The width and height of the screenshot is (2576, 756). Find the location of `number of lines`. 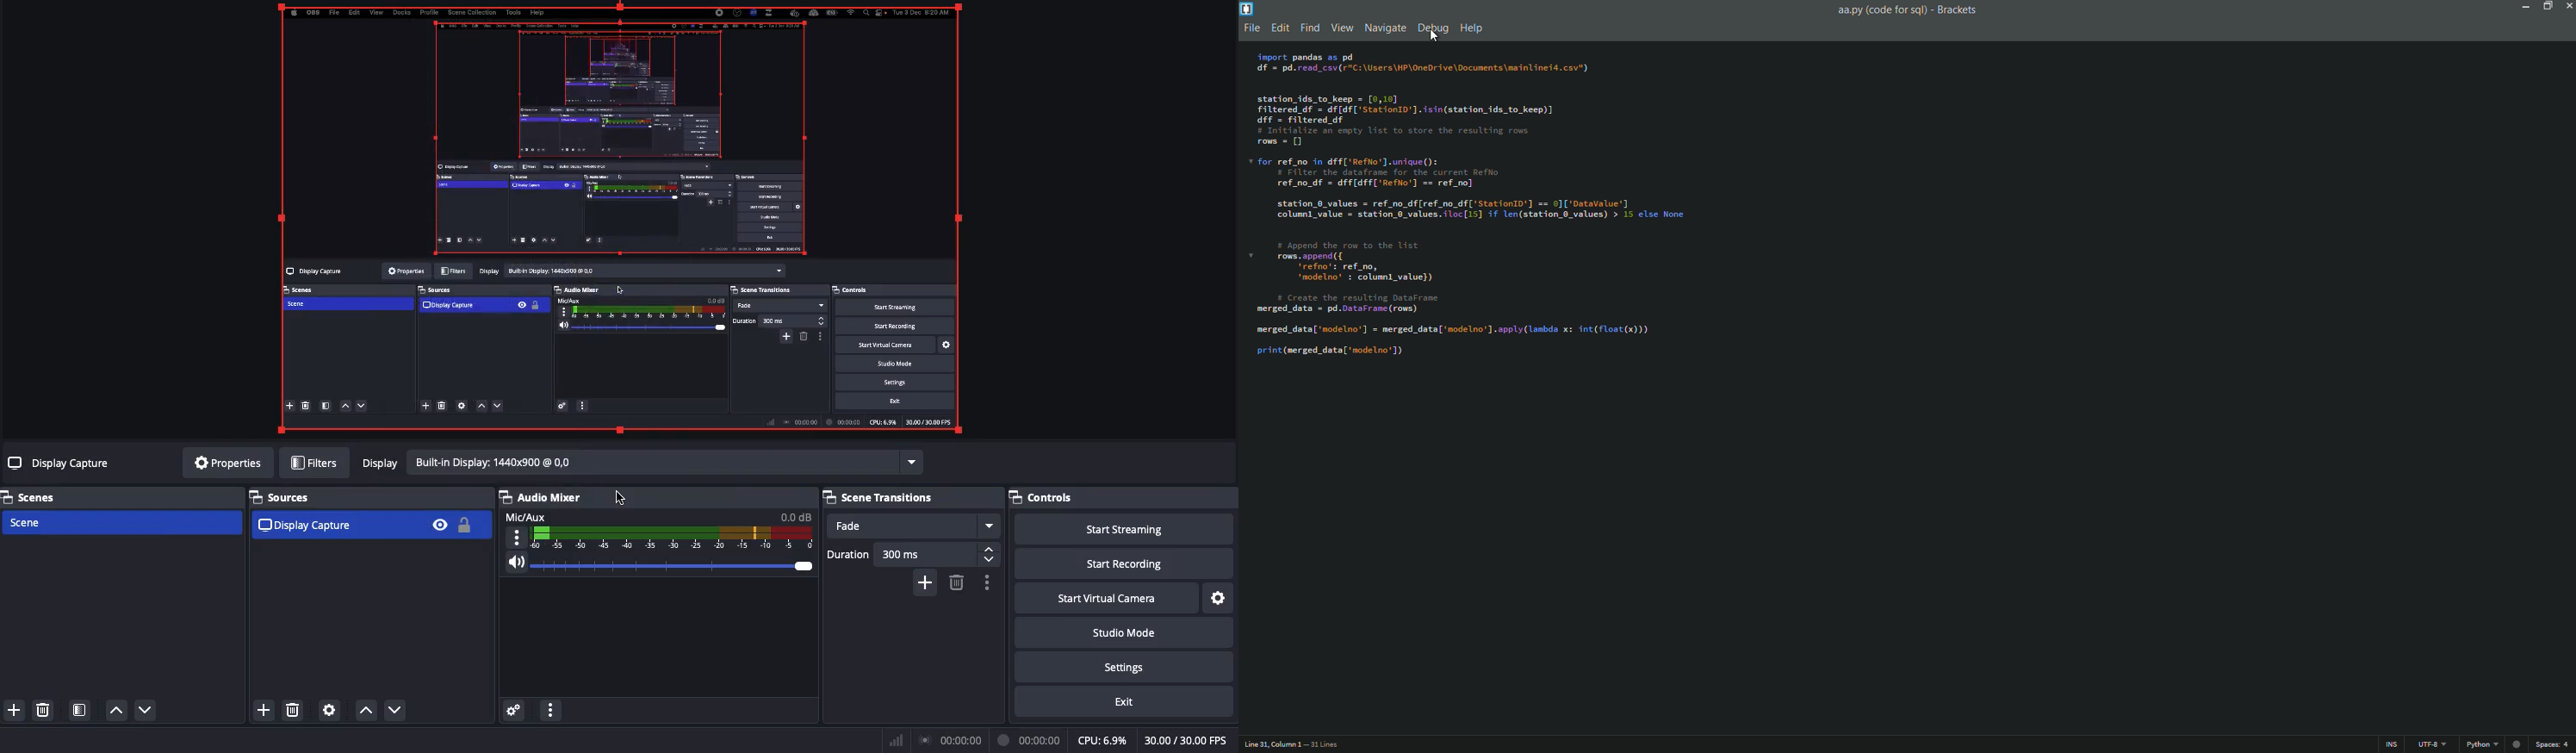

number of lines is located at coordinates (1323, 745).